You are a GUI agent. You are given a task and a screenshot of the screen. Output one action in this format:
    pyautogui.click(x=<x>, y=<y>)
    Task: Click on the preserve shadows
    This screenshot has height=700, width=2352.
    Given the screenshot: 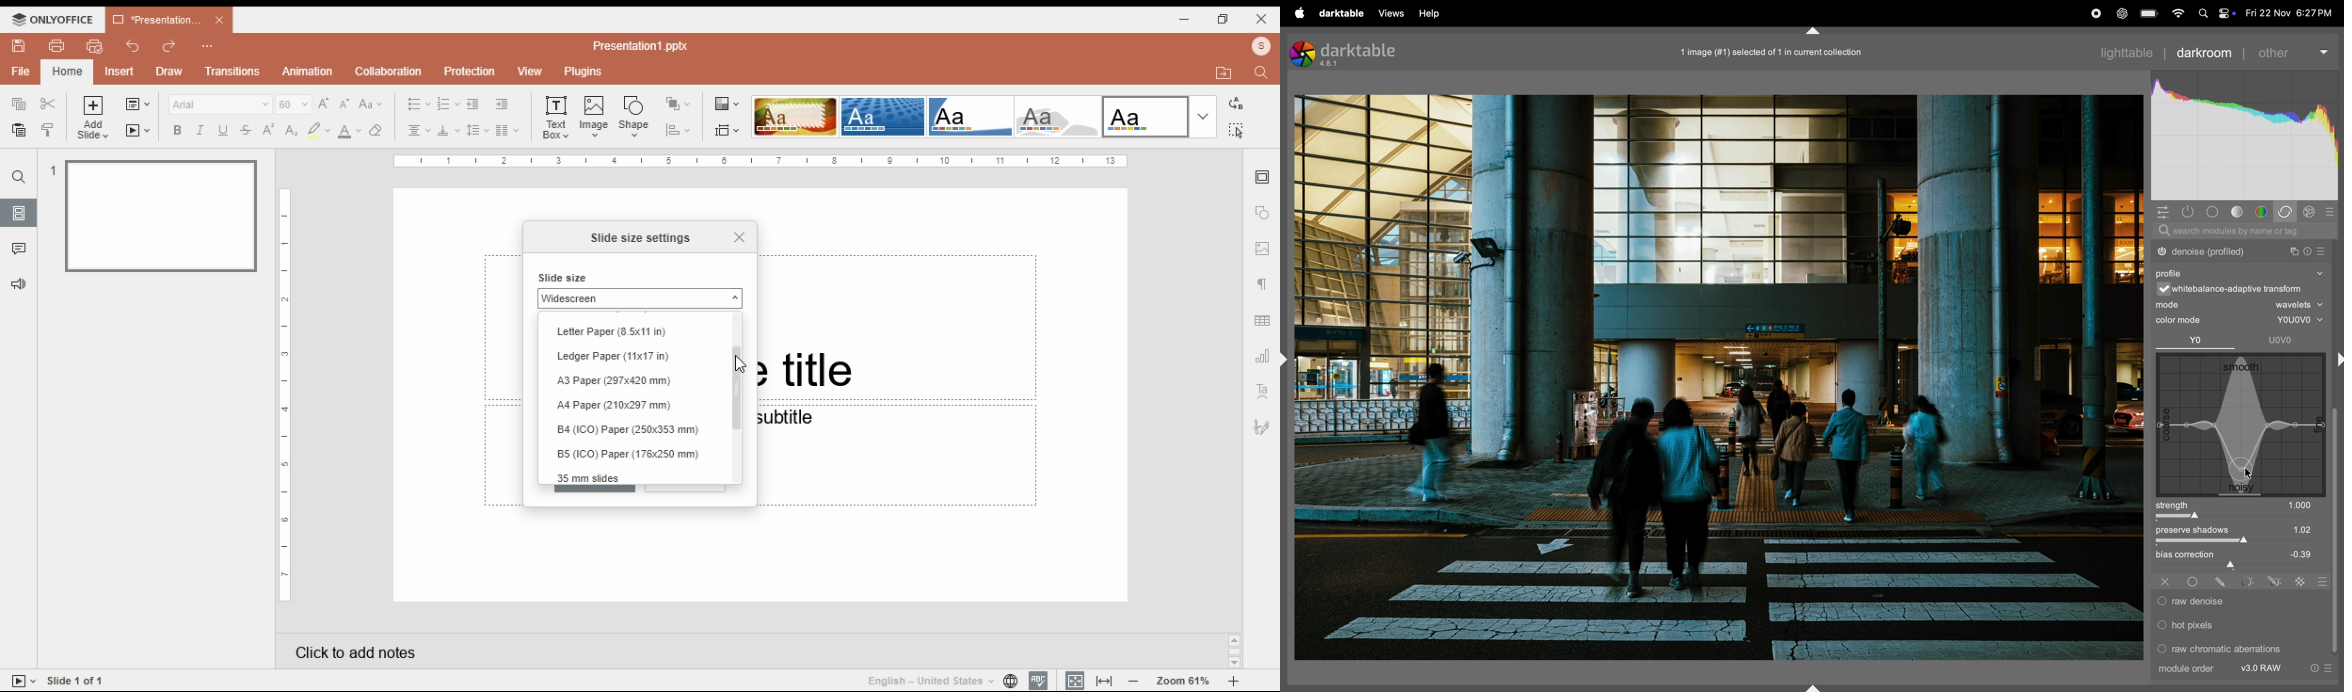 What is the action you would take?
    pyautogui.click(x=2239, y=535)
    